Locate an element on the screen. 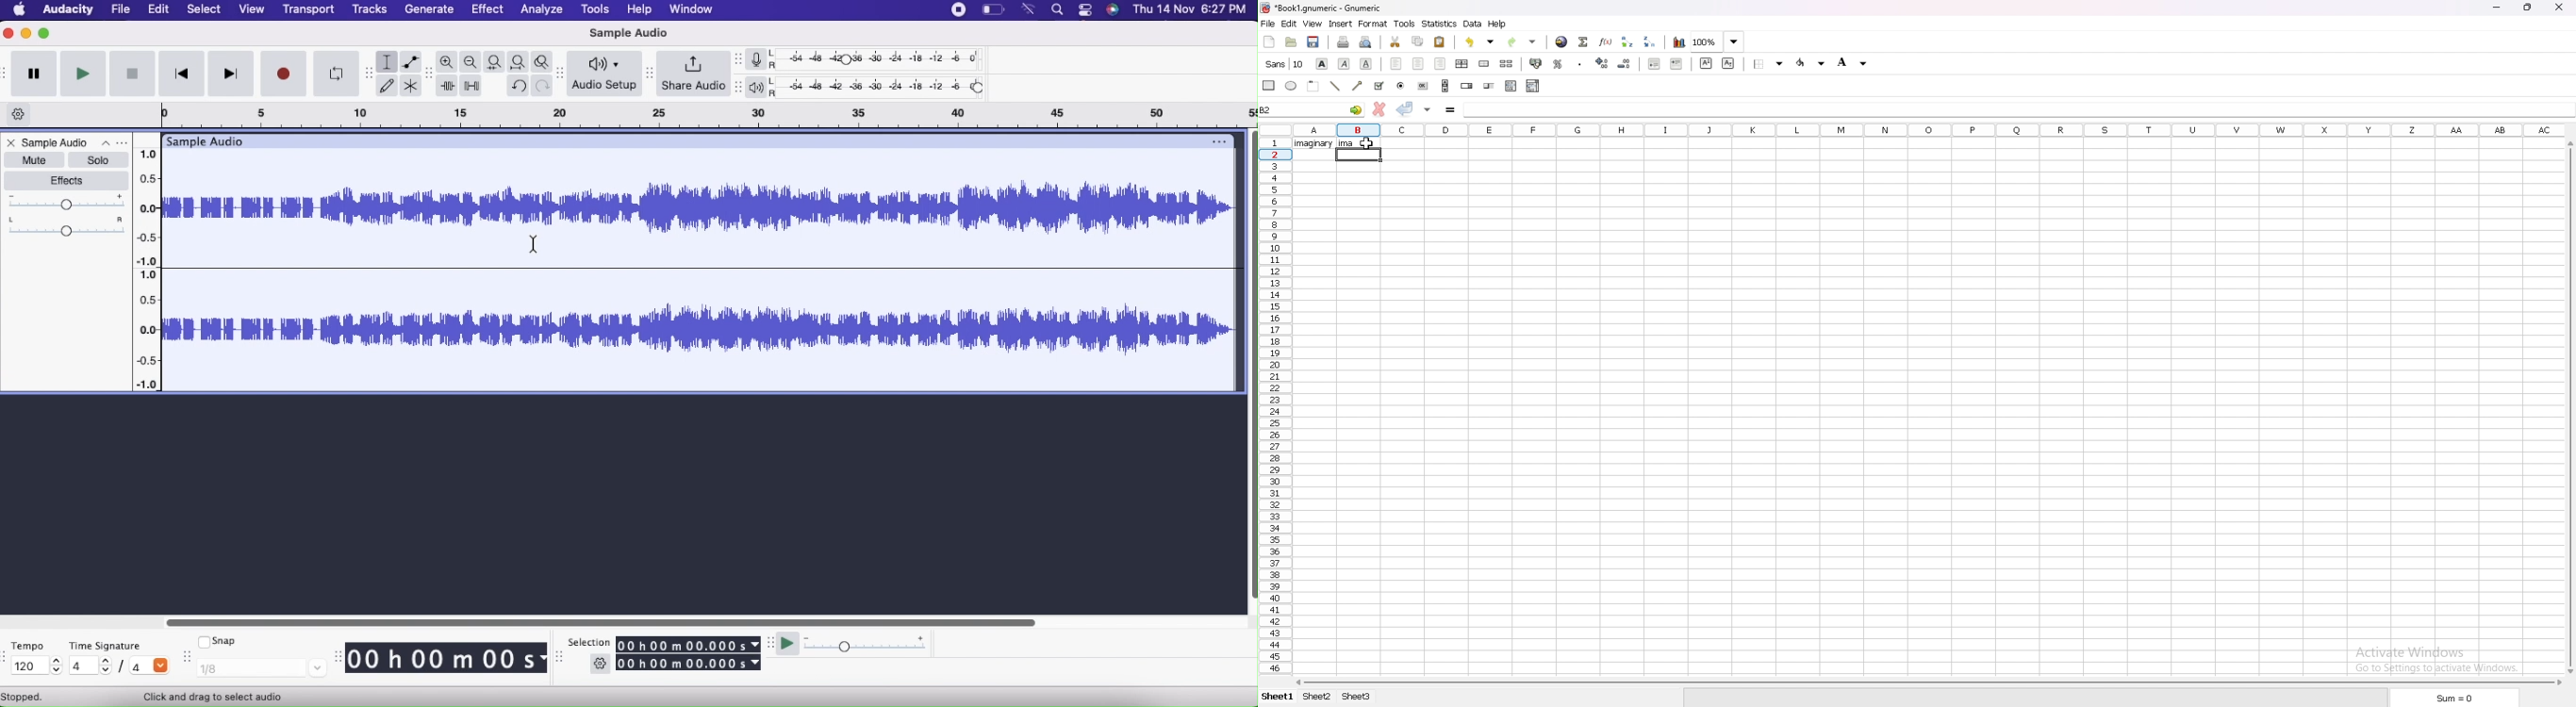 This screenshot has height=728, width=2576. Audio setup is located at coordinates (605, 75).